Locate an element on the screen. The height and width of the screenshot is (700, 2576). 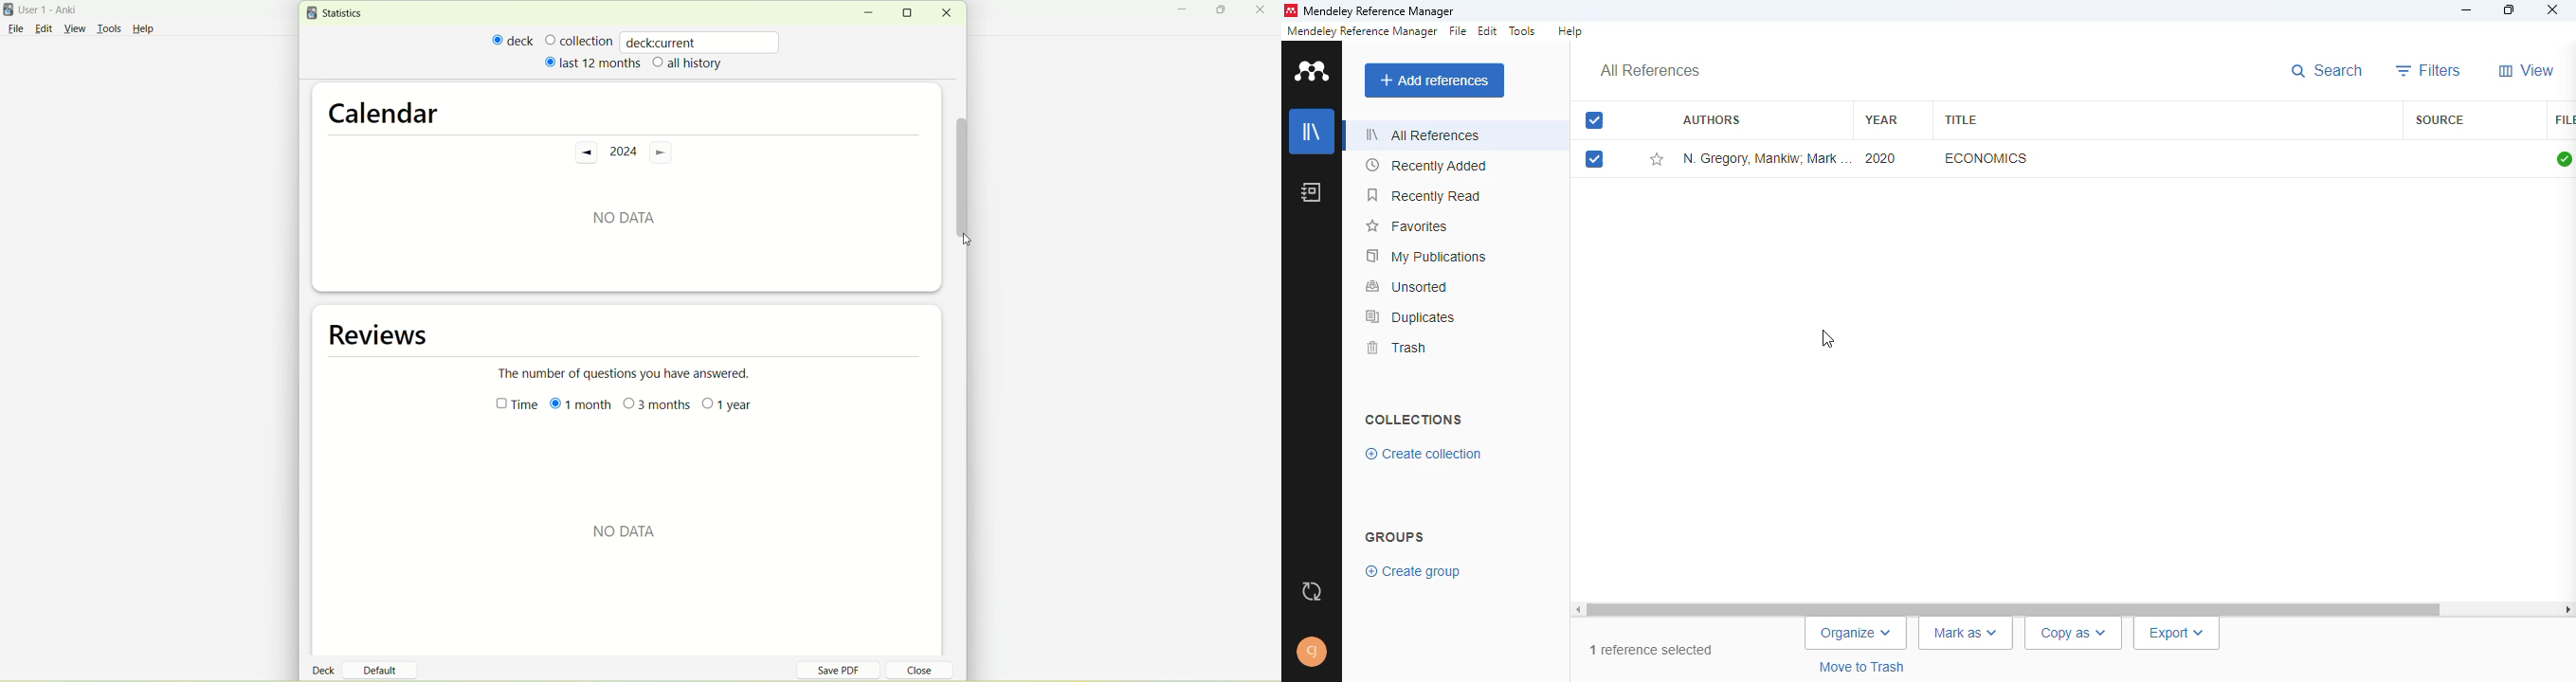
mark as is located at coordinates (1967, 634).